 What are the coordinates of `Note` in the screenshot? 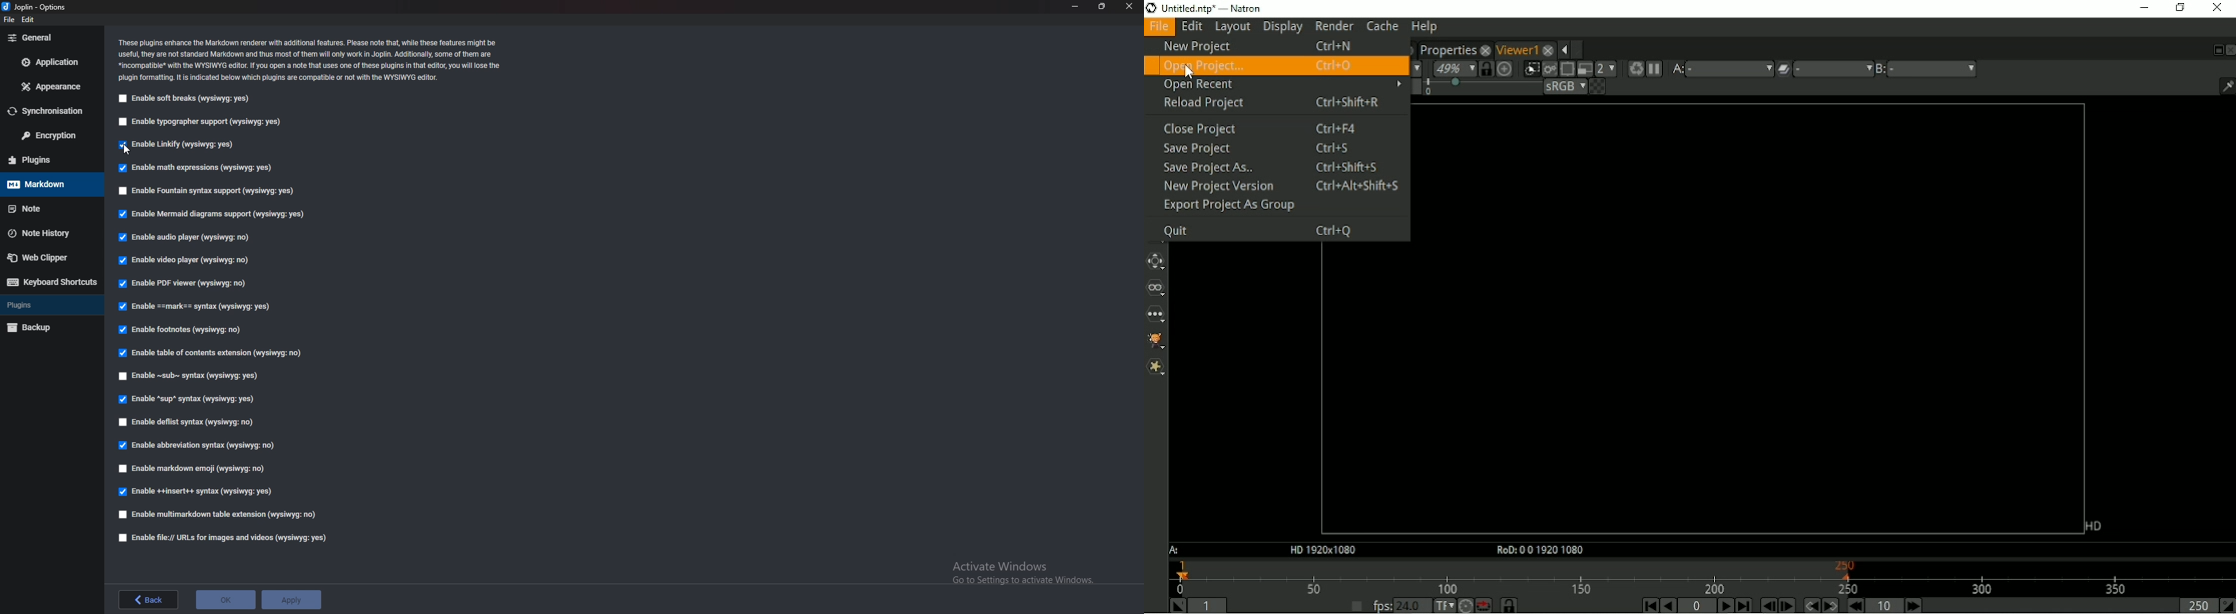 It's located at (46, 209).